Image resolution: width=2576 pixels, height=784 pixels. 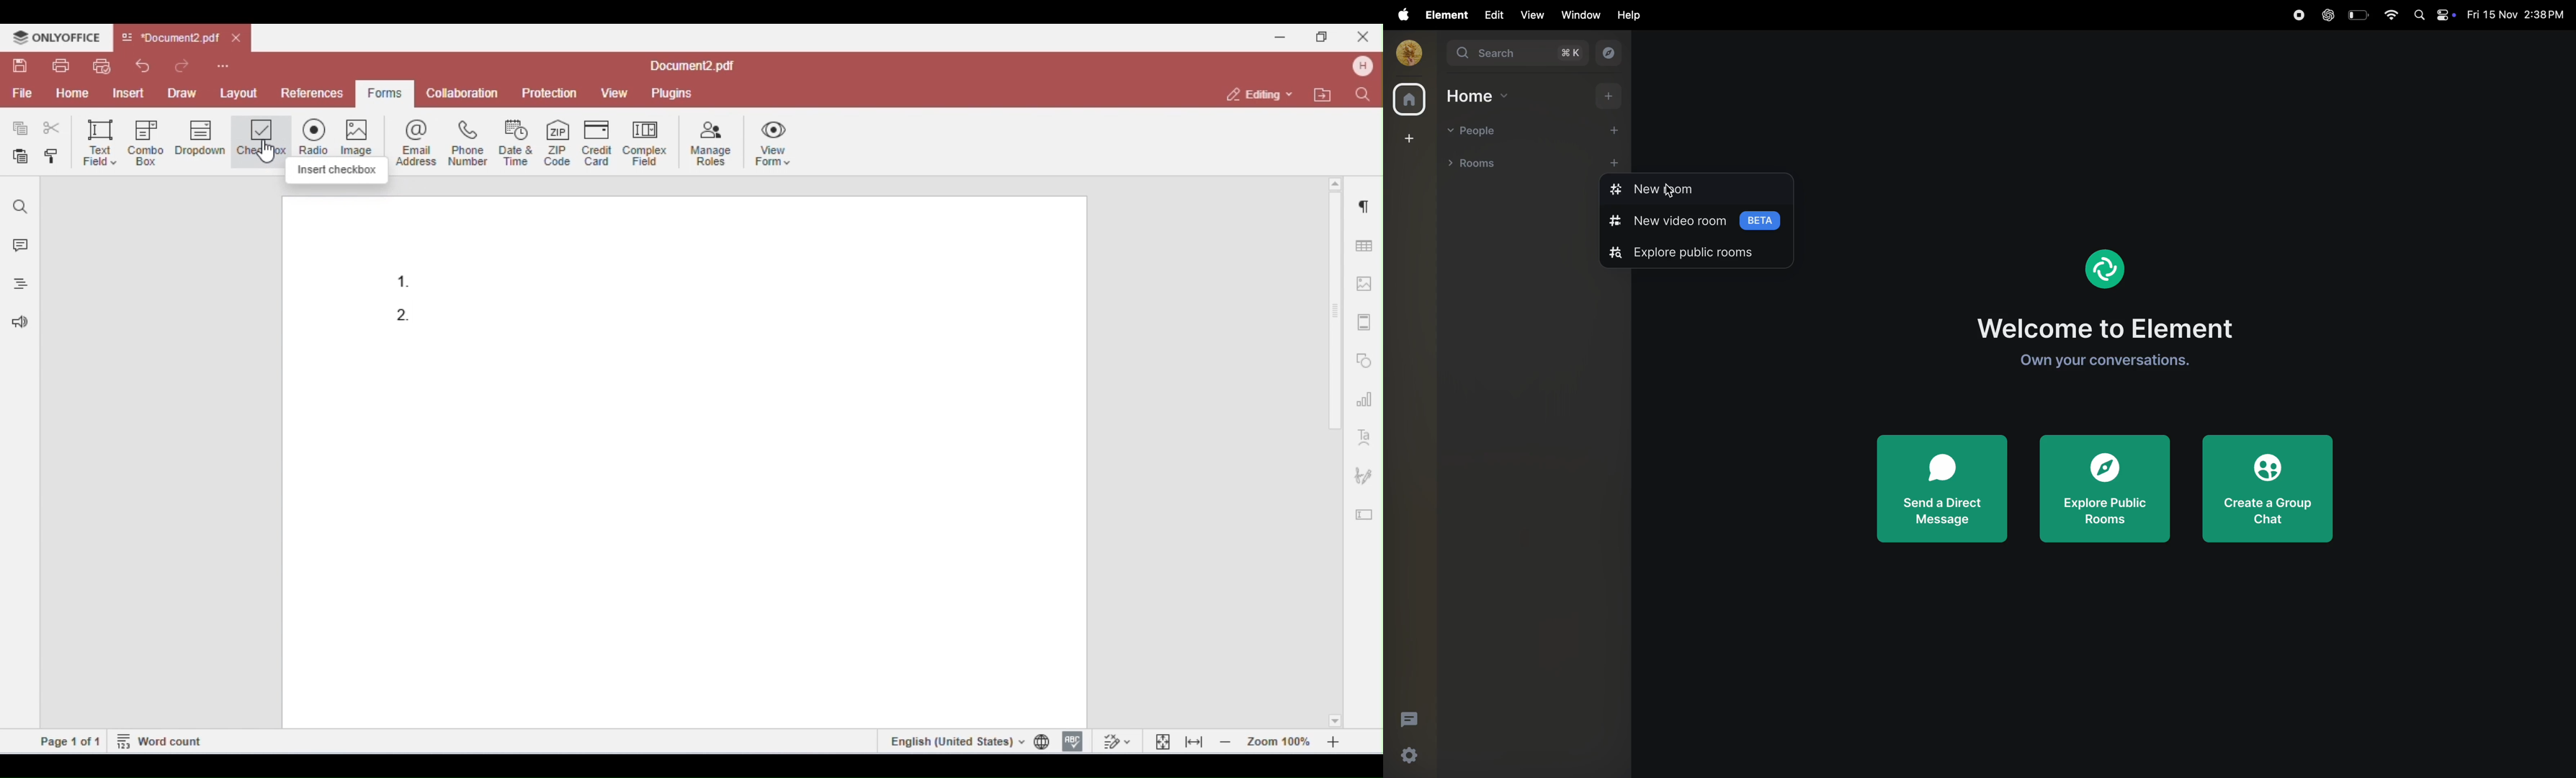 I want to click on add people, so click(x=1608, y=129).